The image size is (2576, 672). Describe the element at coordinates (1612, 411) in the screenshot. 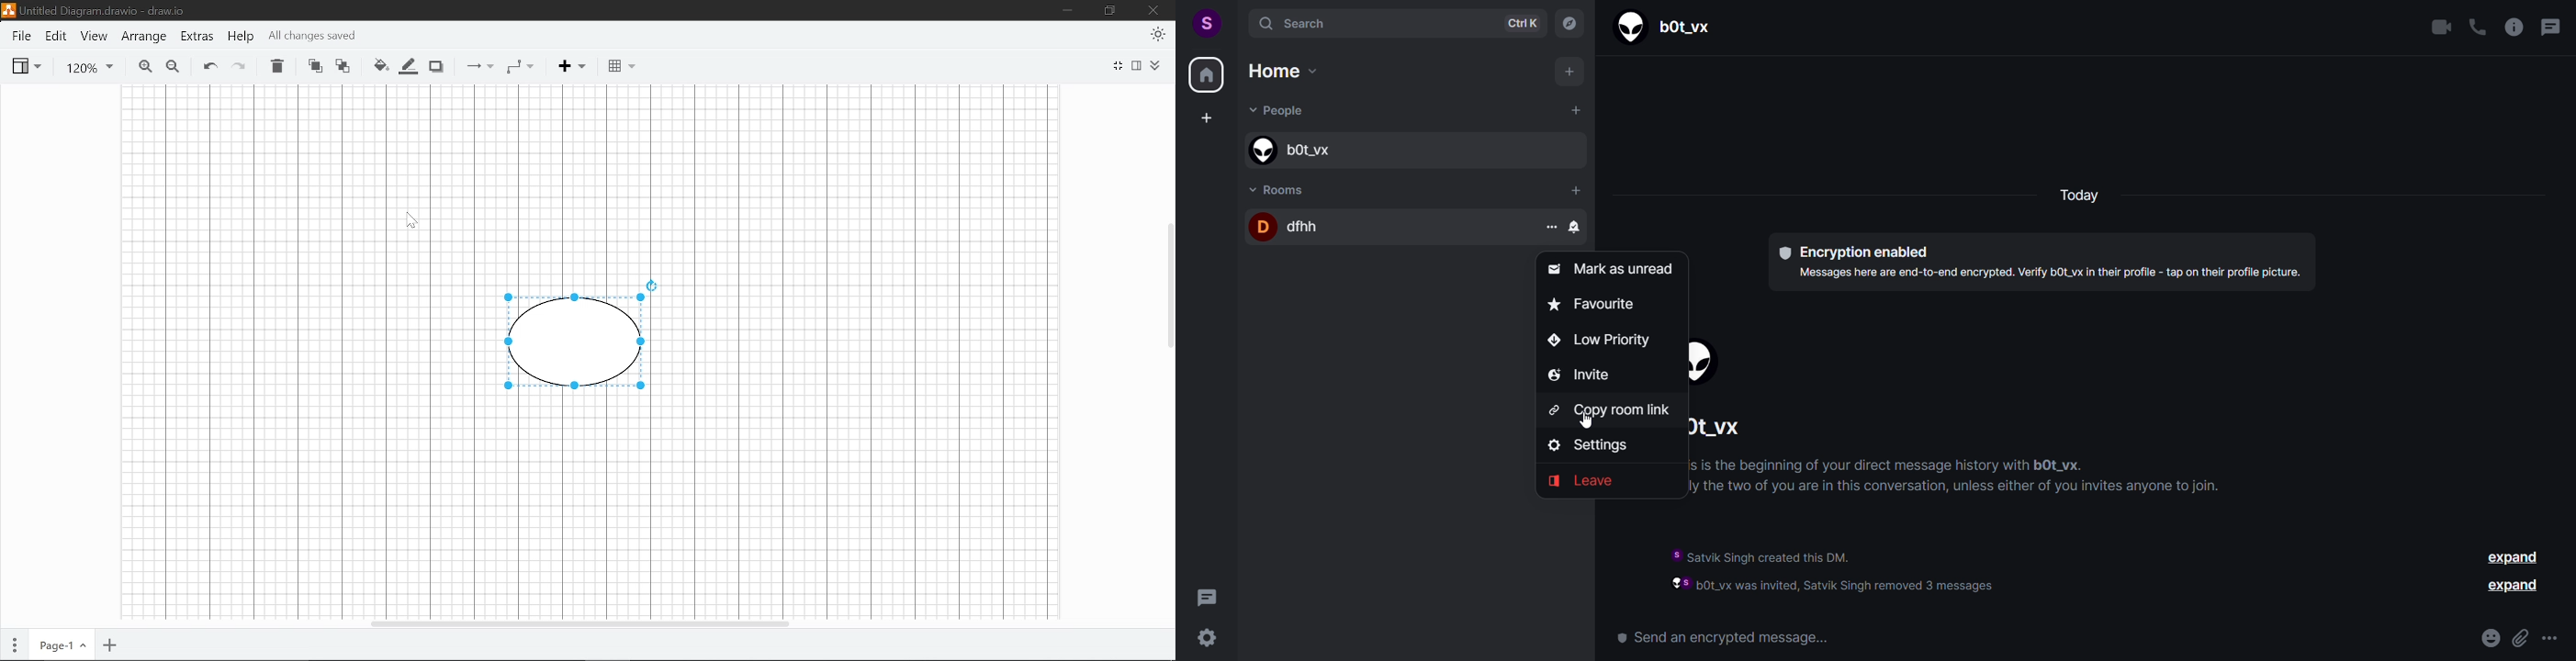

I see `copy room link` at that location.